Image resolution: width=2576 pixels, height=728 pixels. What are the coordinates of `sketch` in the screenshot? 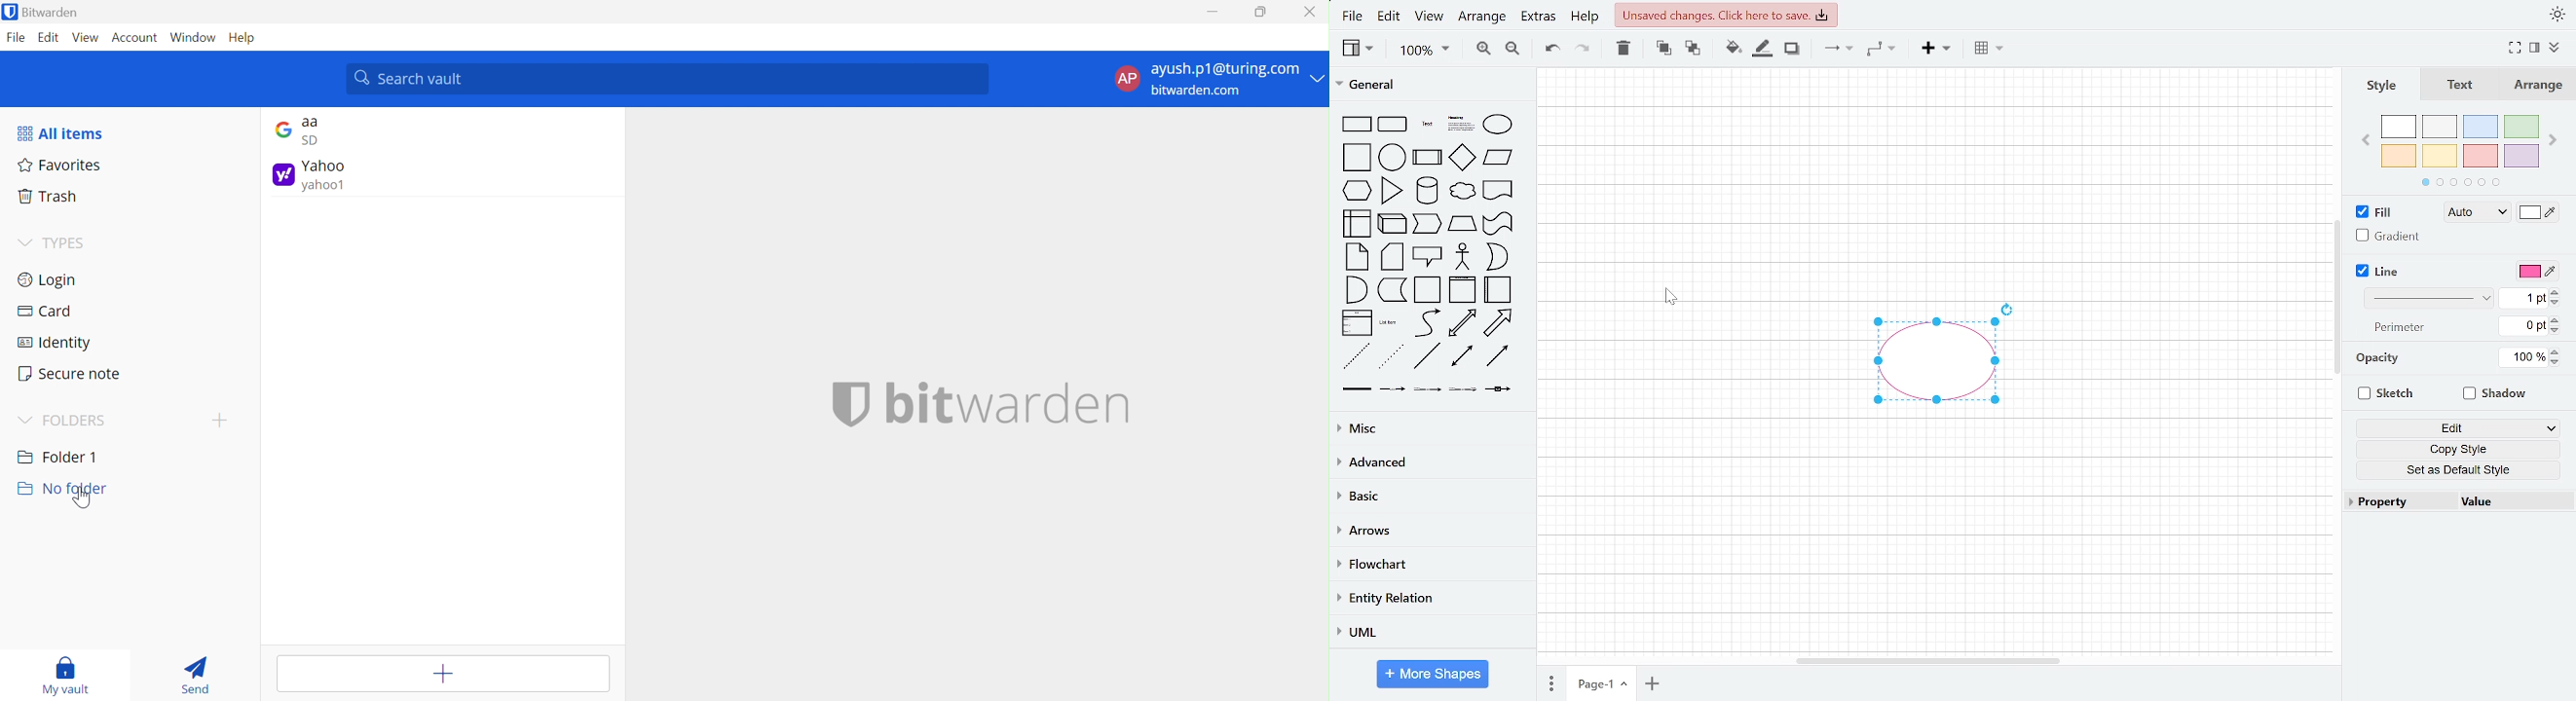 It's located at (2387, 394).